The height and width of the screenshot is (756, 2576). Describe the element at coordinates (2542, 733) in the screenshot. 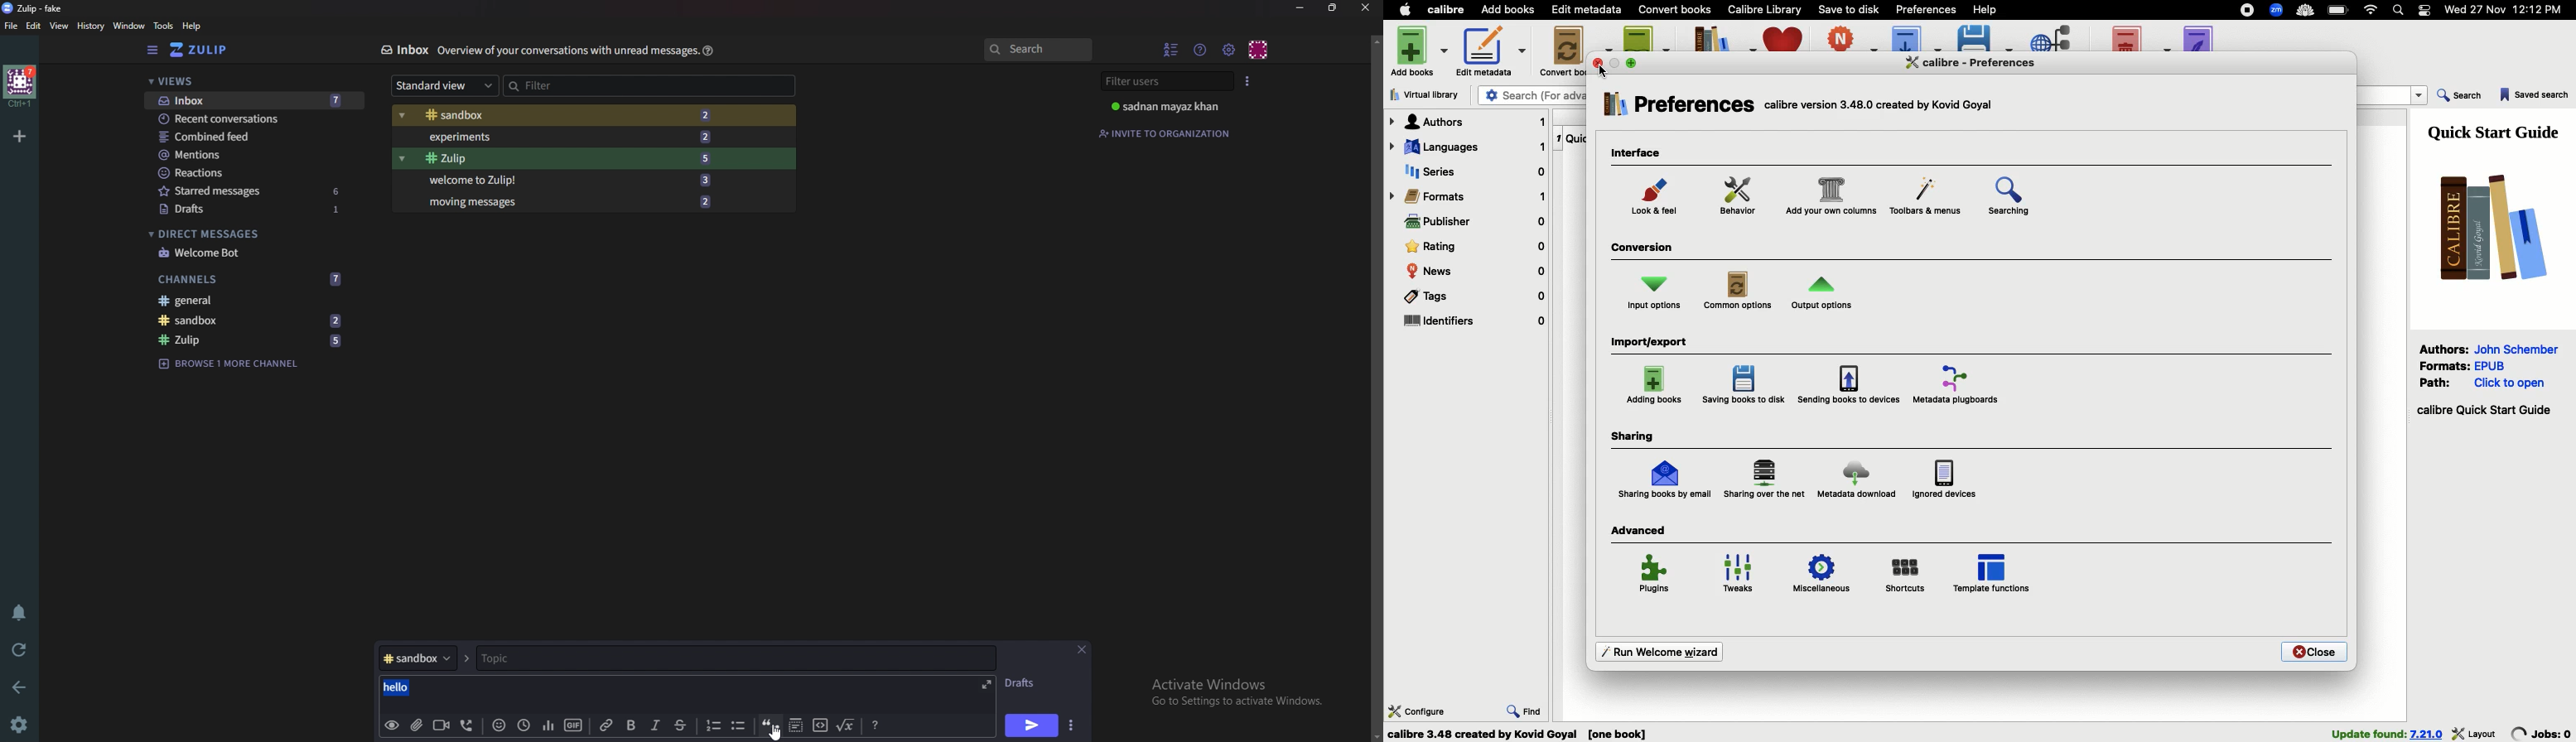

I see `jobs` at that location.